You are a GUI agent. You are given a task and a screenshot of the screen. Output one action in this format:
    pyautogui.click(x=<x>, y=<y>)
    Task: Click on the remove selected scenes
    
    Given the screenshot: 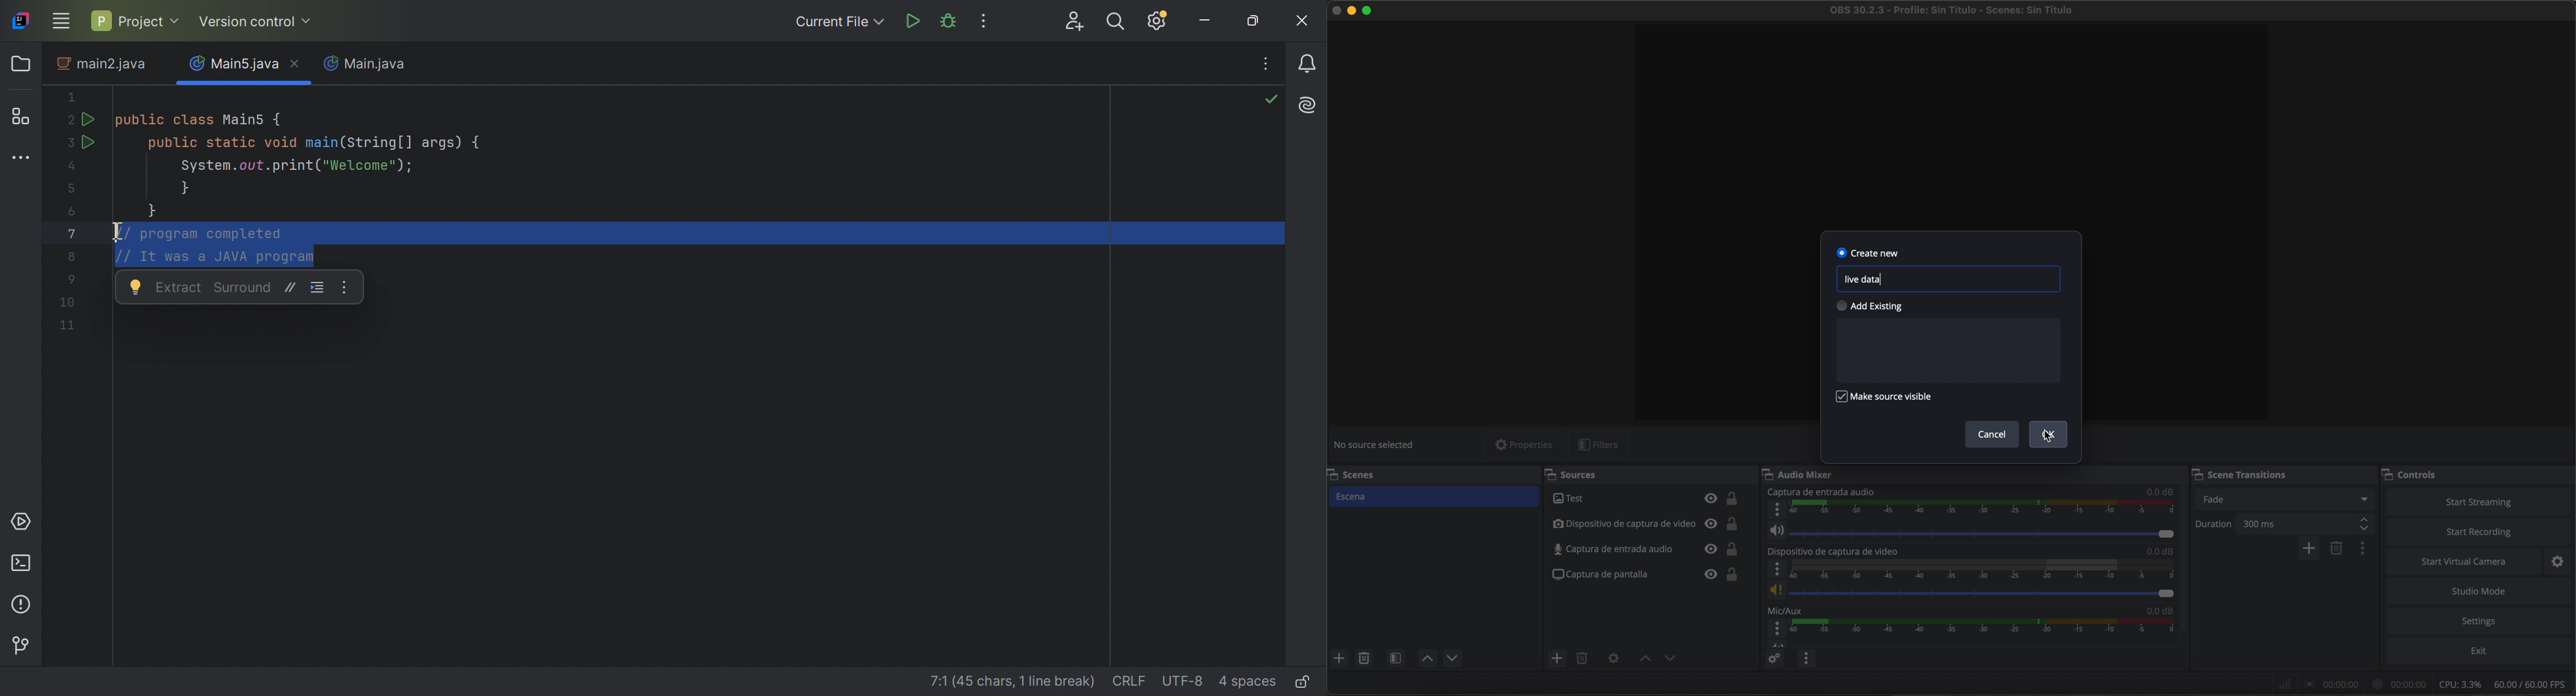 What is the action you would take?
    pyautogui.click(x=1364, y=658)
    